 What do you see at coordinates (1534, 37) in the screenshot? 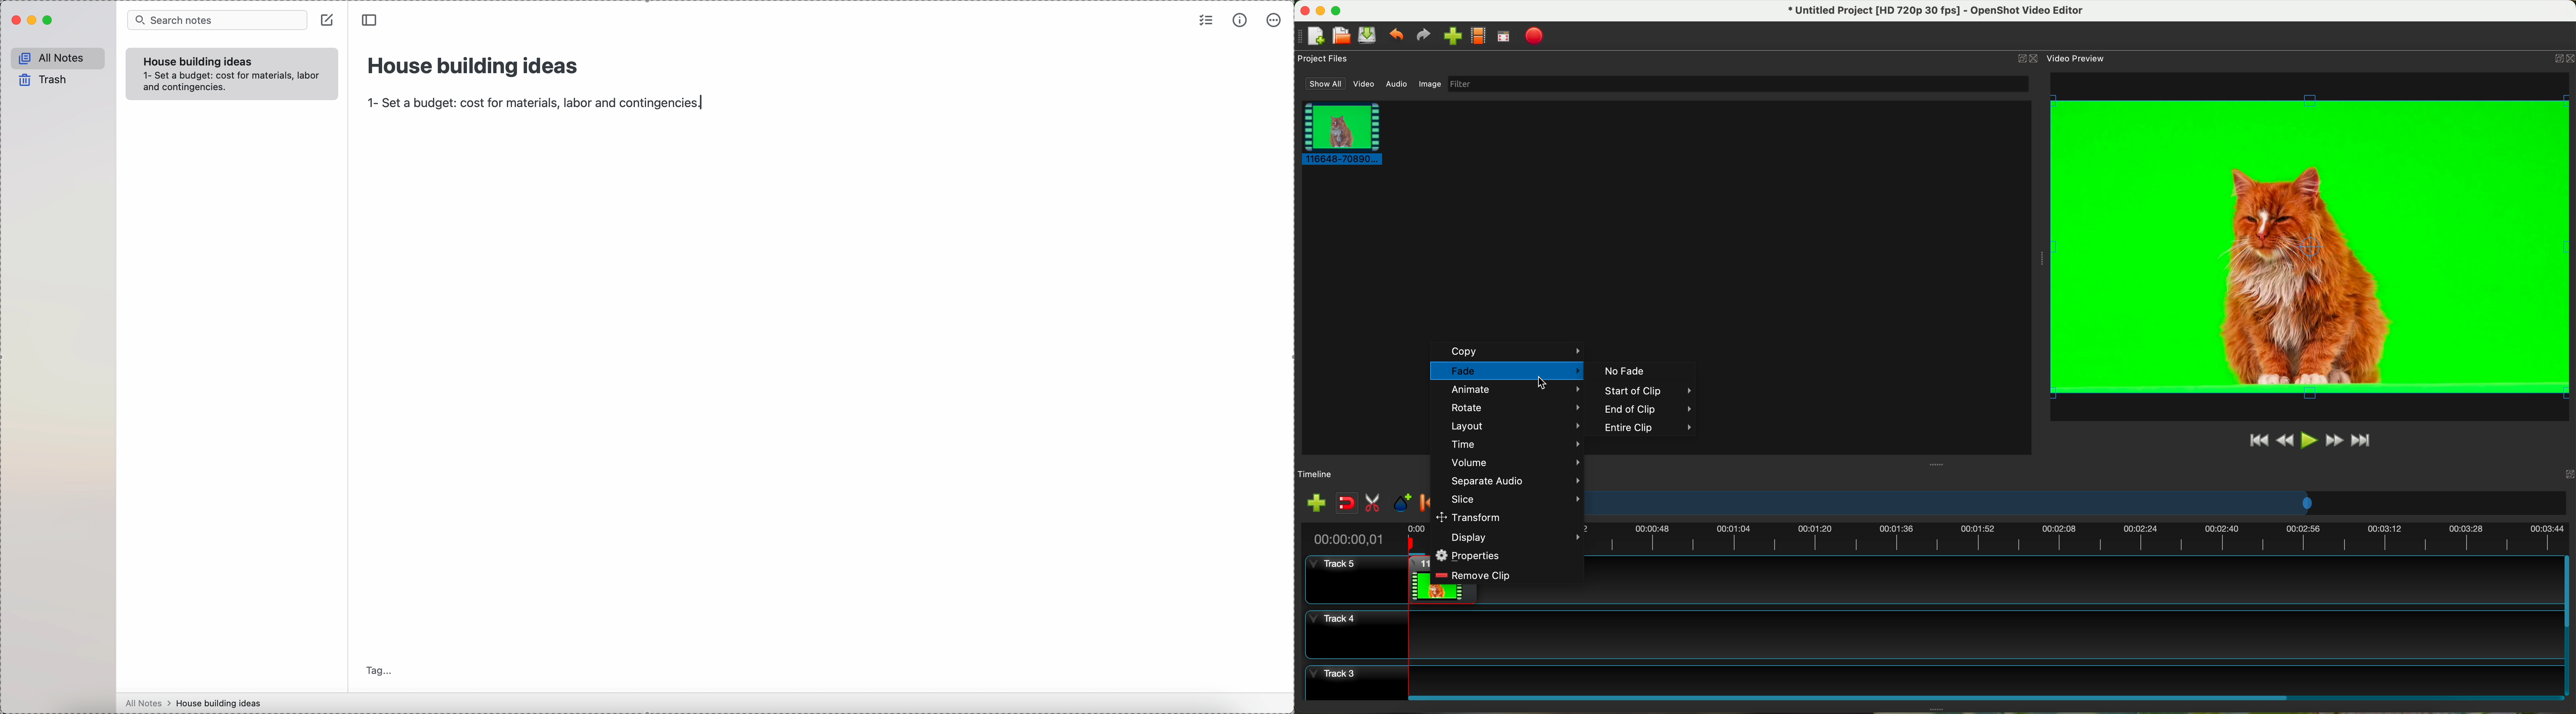
I see `export video` at bounding box center [1534, 37].